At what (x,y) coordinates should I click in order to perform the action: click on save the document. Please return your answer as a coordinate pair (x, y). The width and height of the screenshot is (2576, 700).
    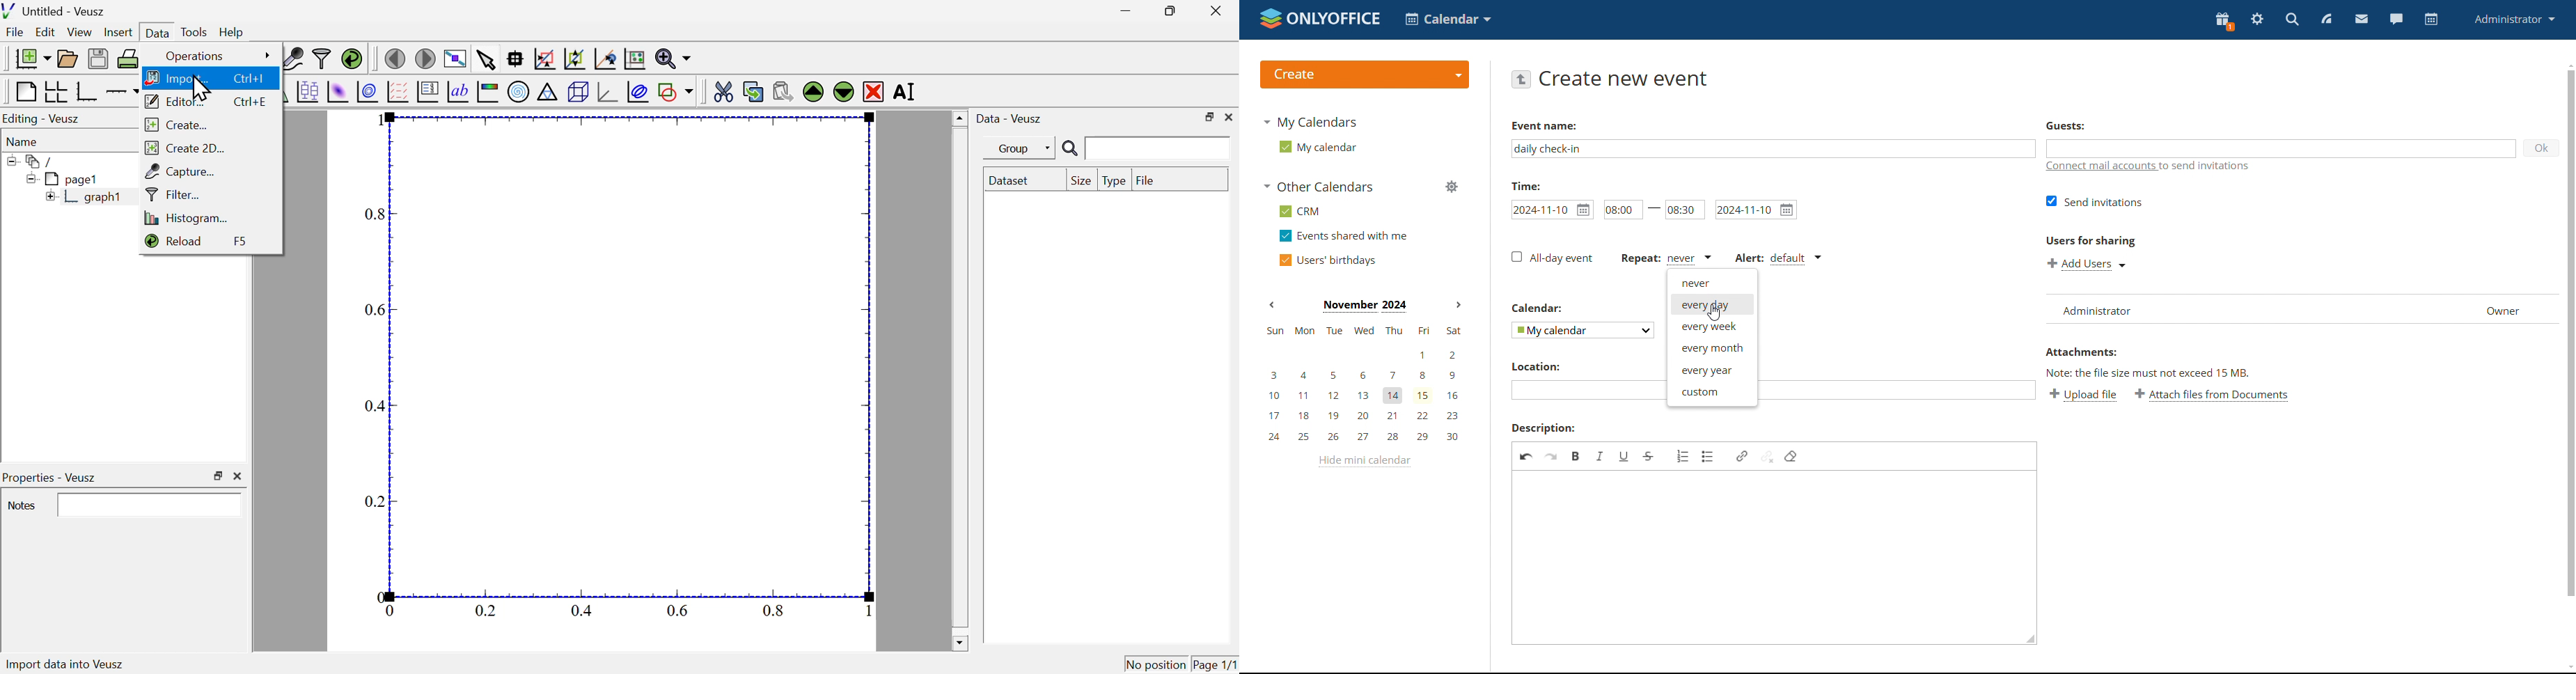
    Looking at the image, I should click on (98, 59).